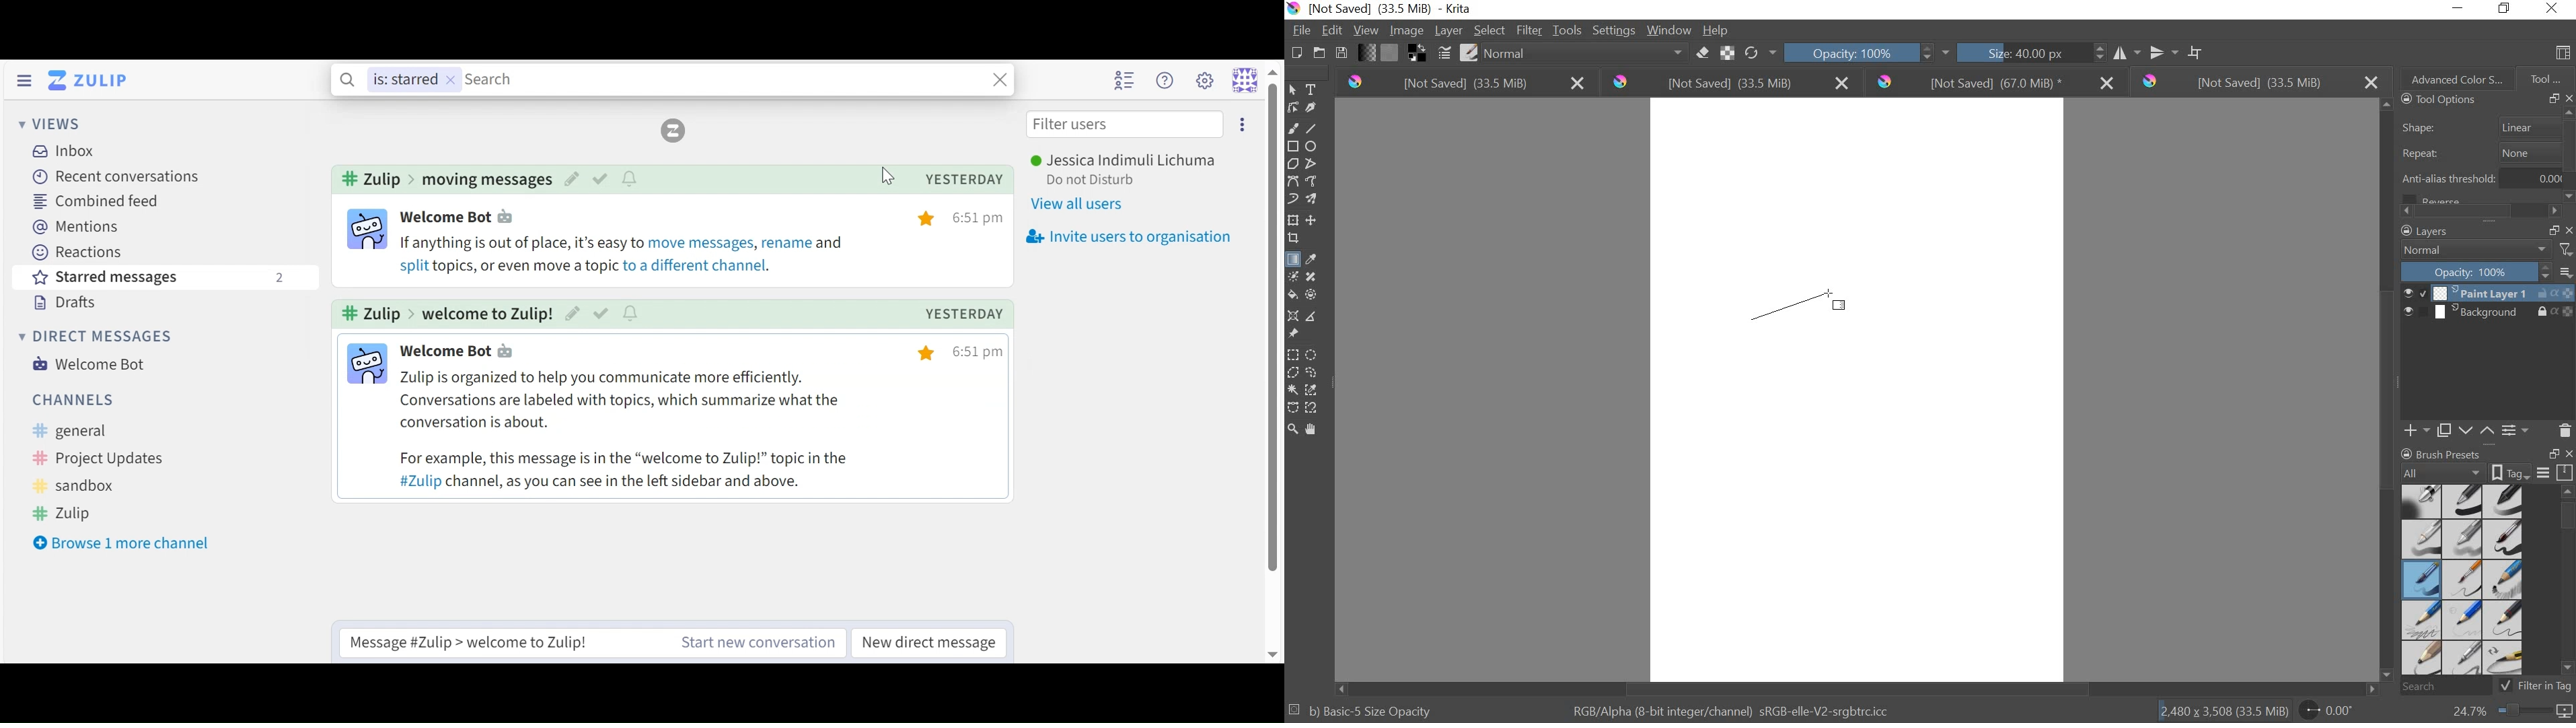  Describe the element at coordinates (2563, 55) in the screenshot. I see `CHOOSE WORKSPACE` at that location.